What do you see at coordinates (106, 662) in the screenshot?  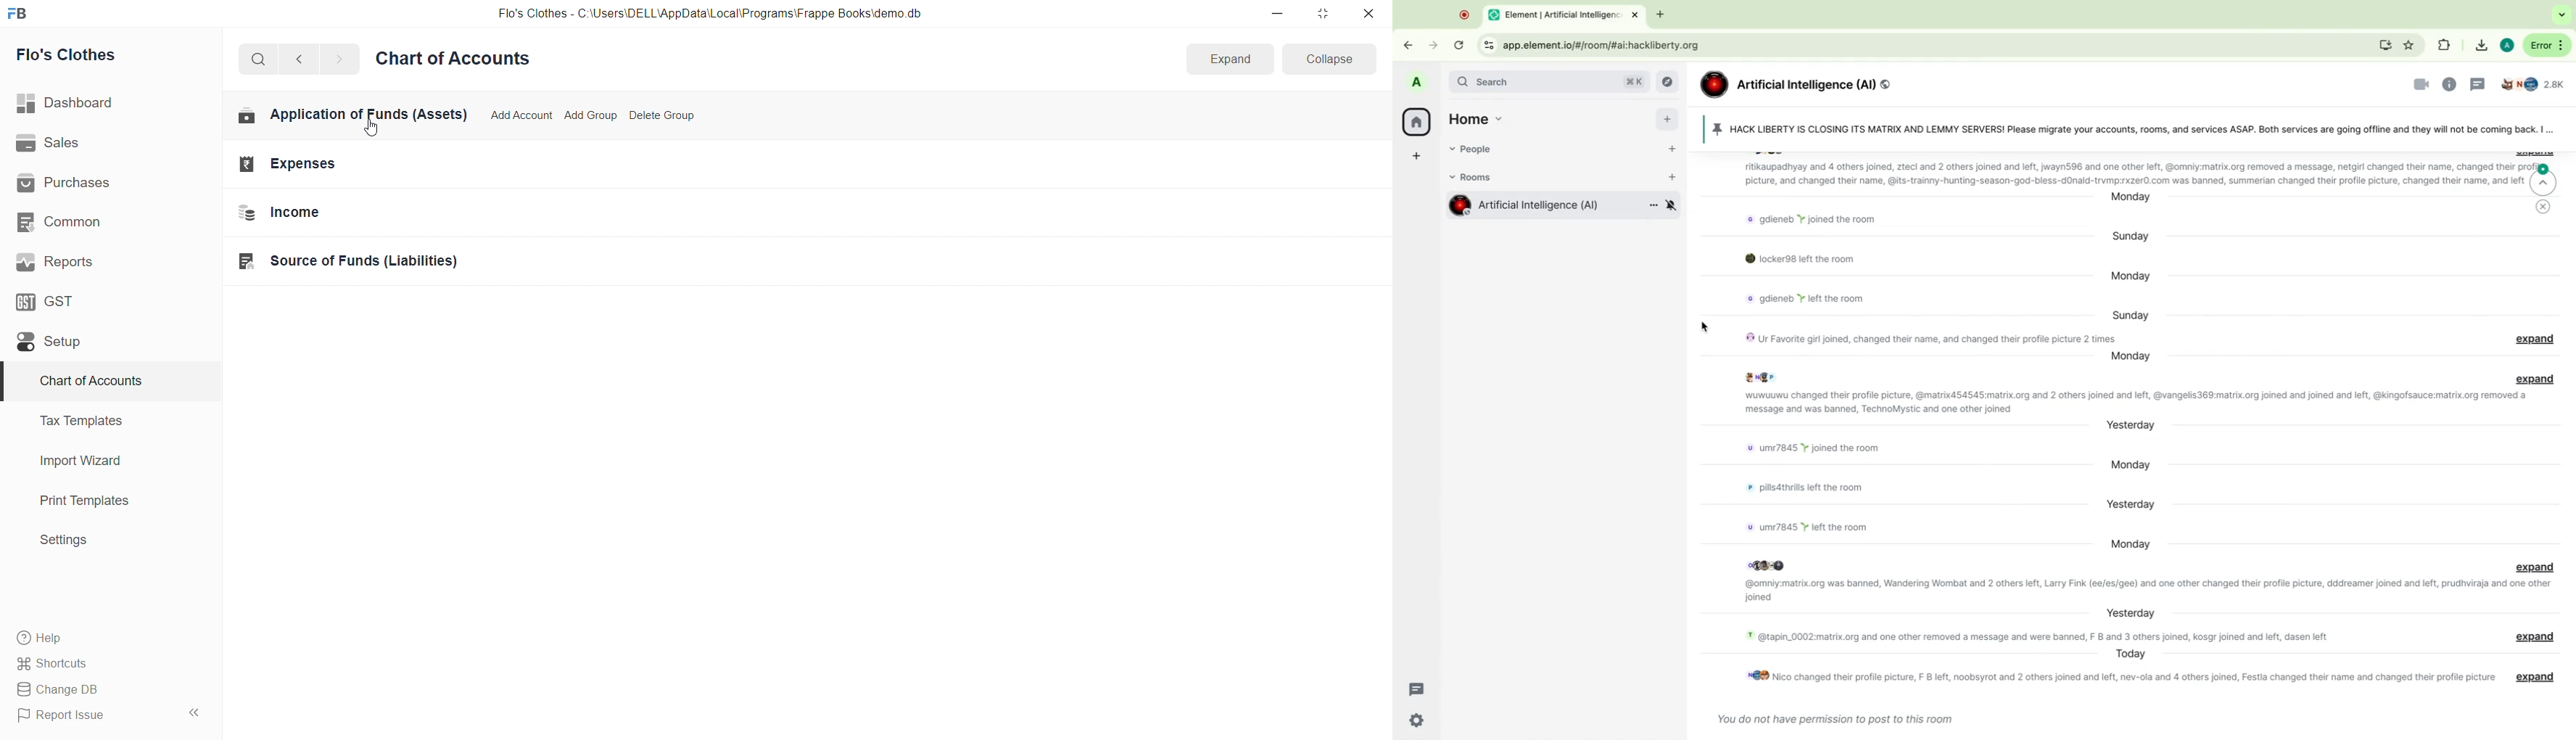 I see `Shortcuts` at bounding box center [106, 662].